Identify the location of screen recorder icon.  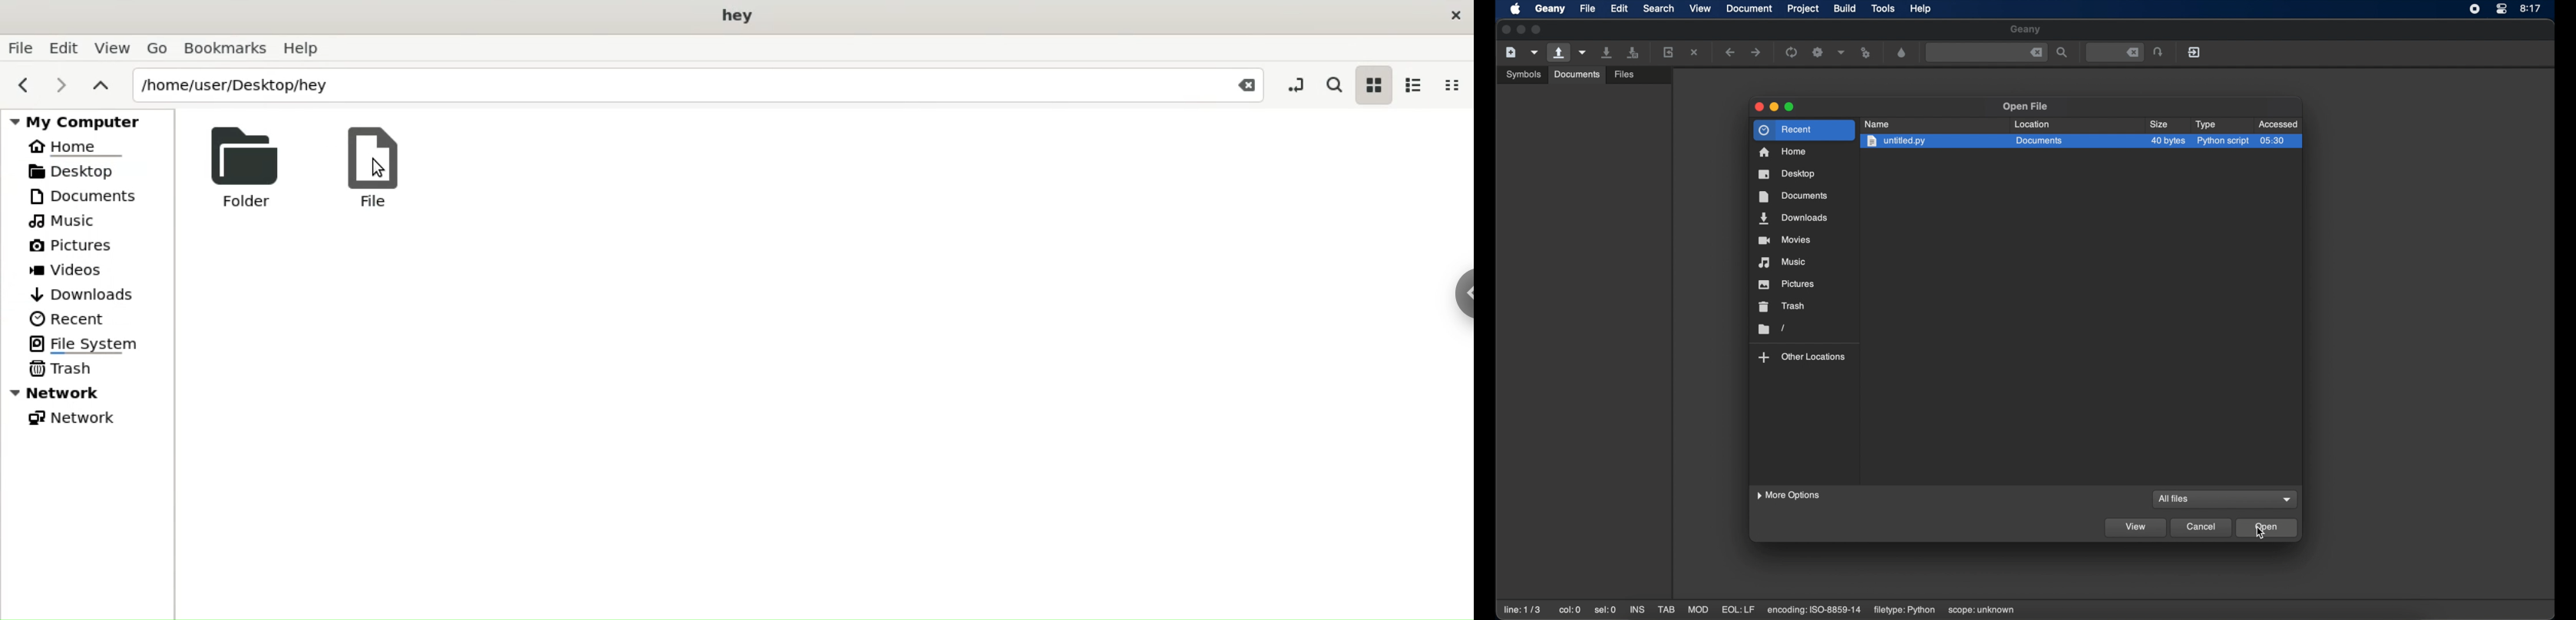
(2474, 9).